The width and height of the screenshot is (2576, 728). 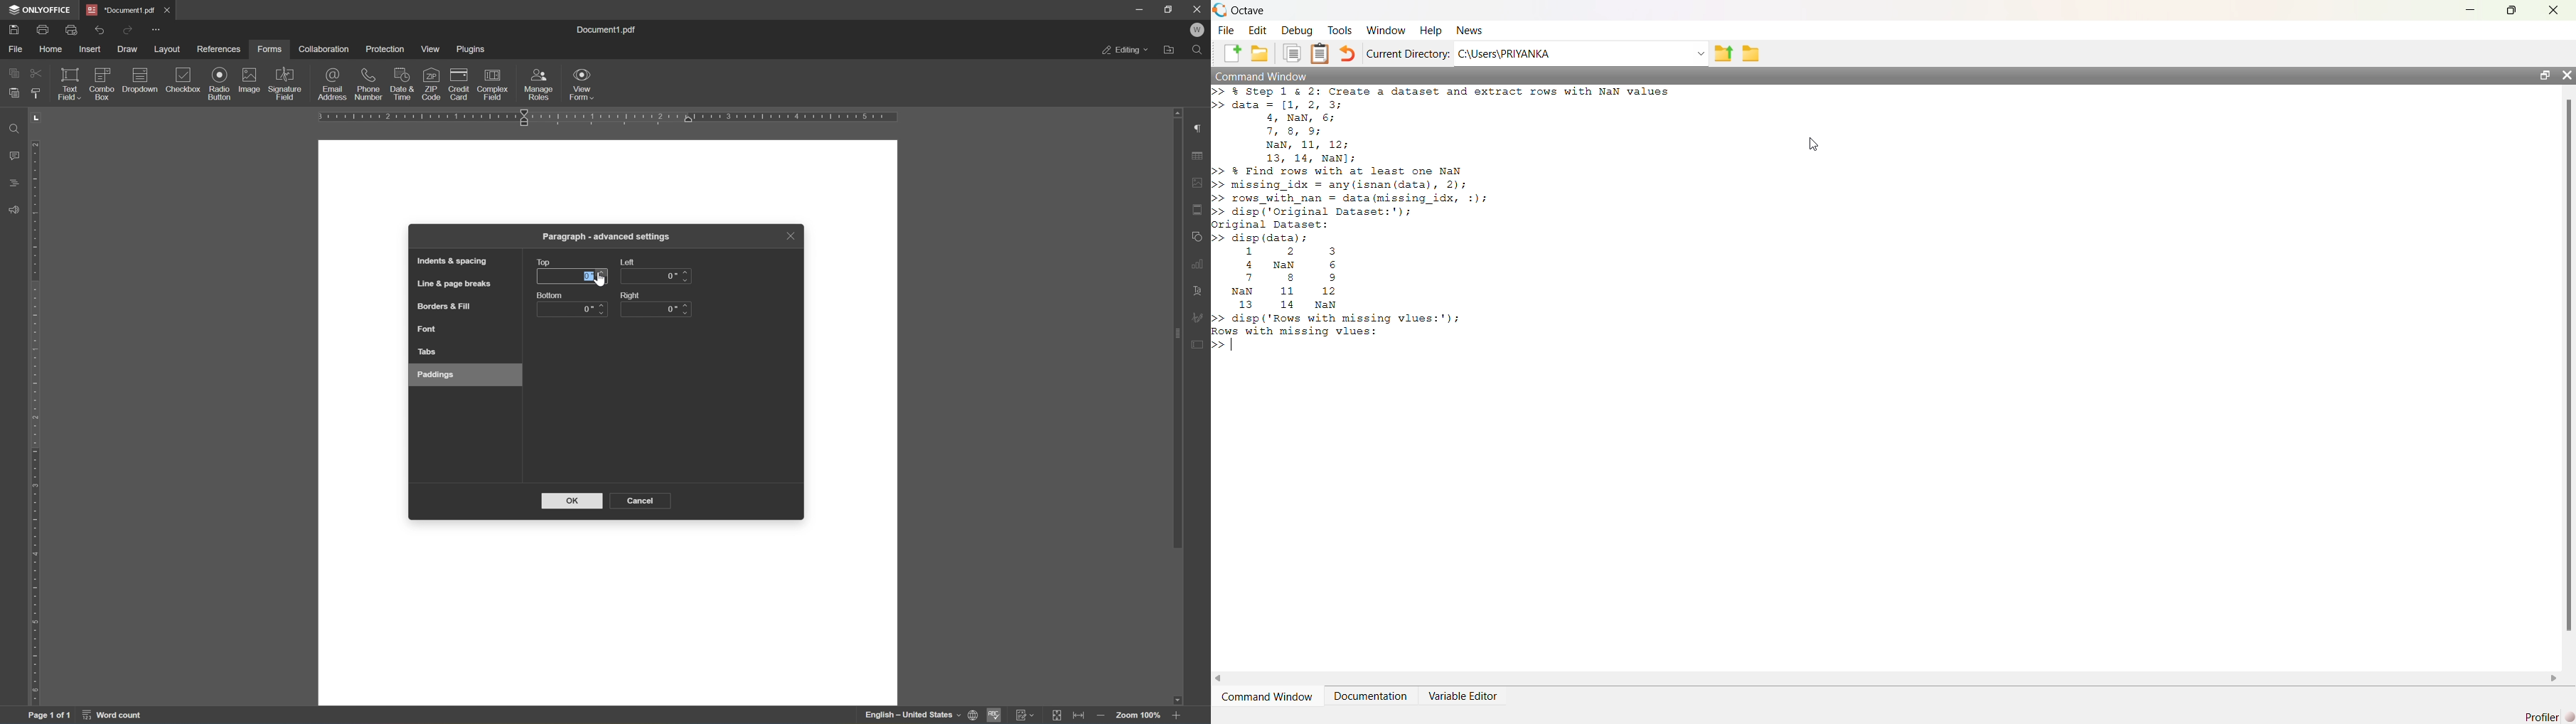 What do you see at coordinates (918, 715) in the screenshot?
I see `set document language` at bounding box center [918, 715].